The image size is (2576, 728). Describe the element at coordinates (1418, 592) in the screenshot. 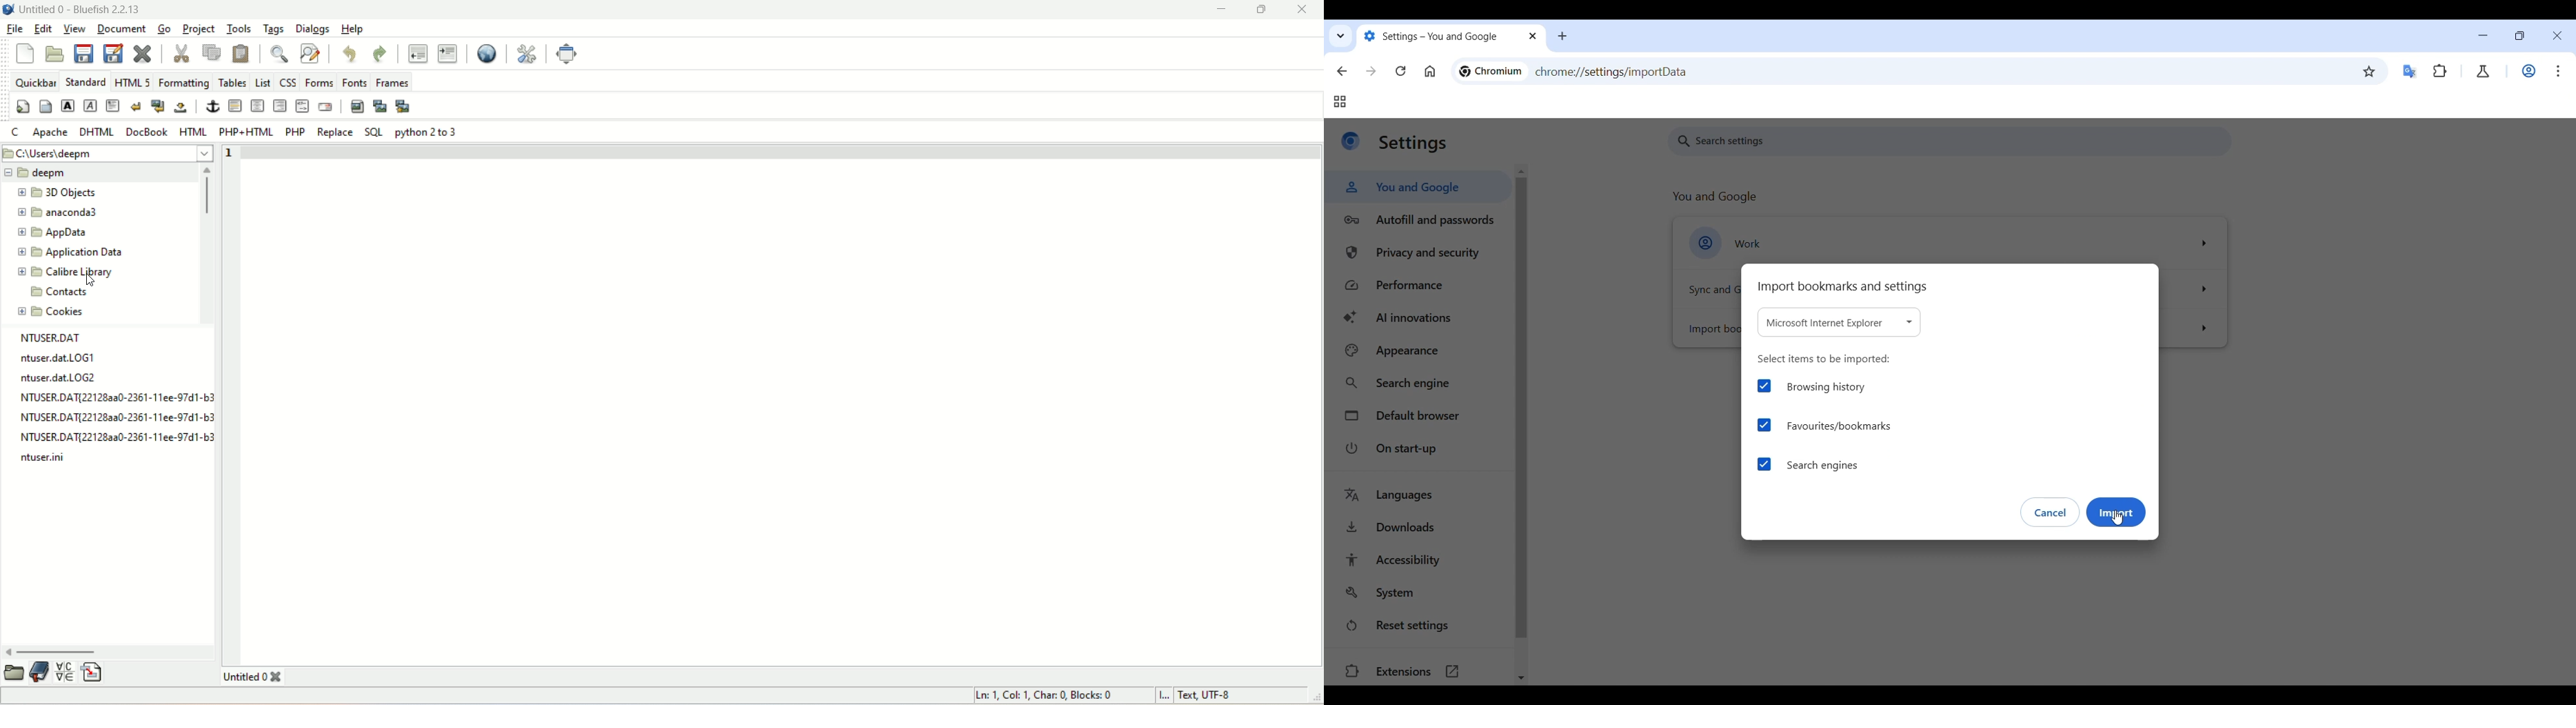

I see `System` at that location.